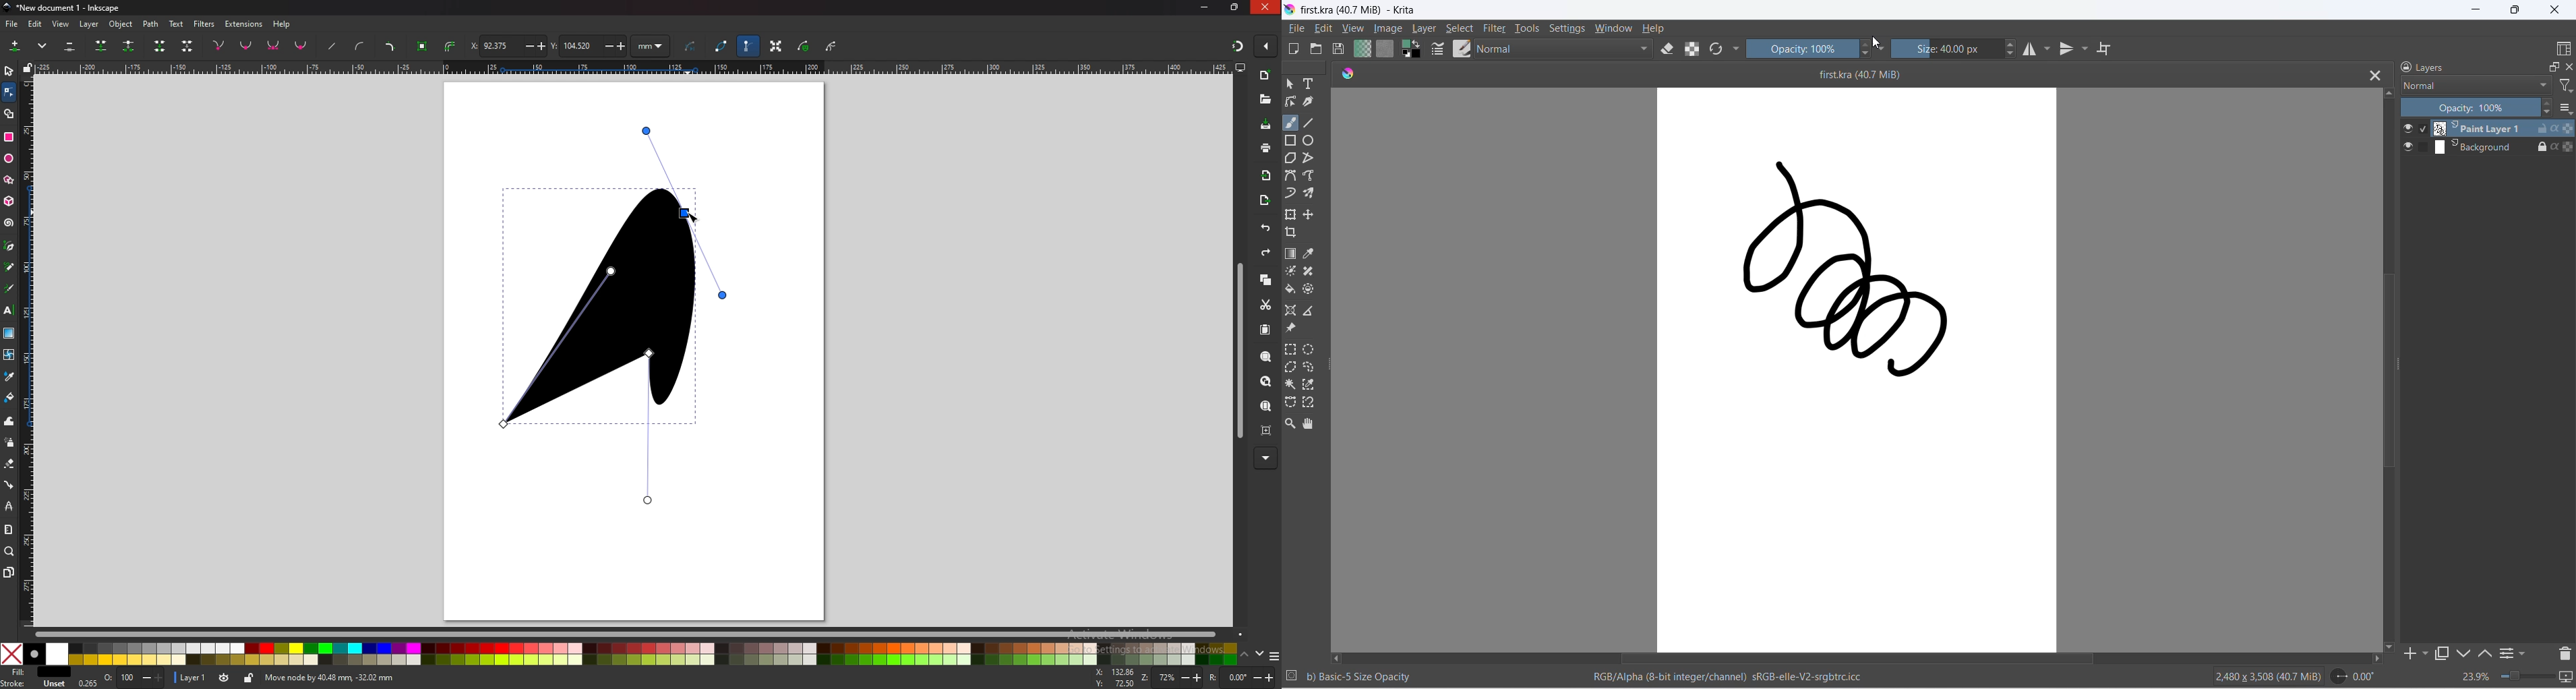 The width and height of the screenshot is (2576, 700). What do you see at coordinates (274, 46) in the screenshot?
I see `nodes symmetrical` at bounding box center [274, 46].